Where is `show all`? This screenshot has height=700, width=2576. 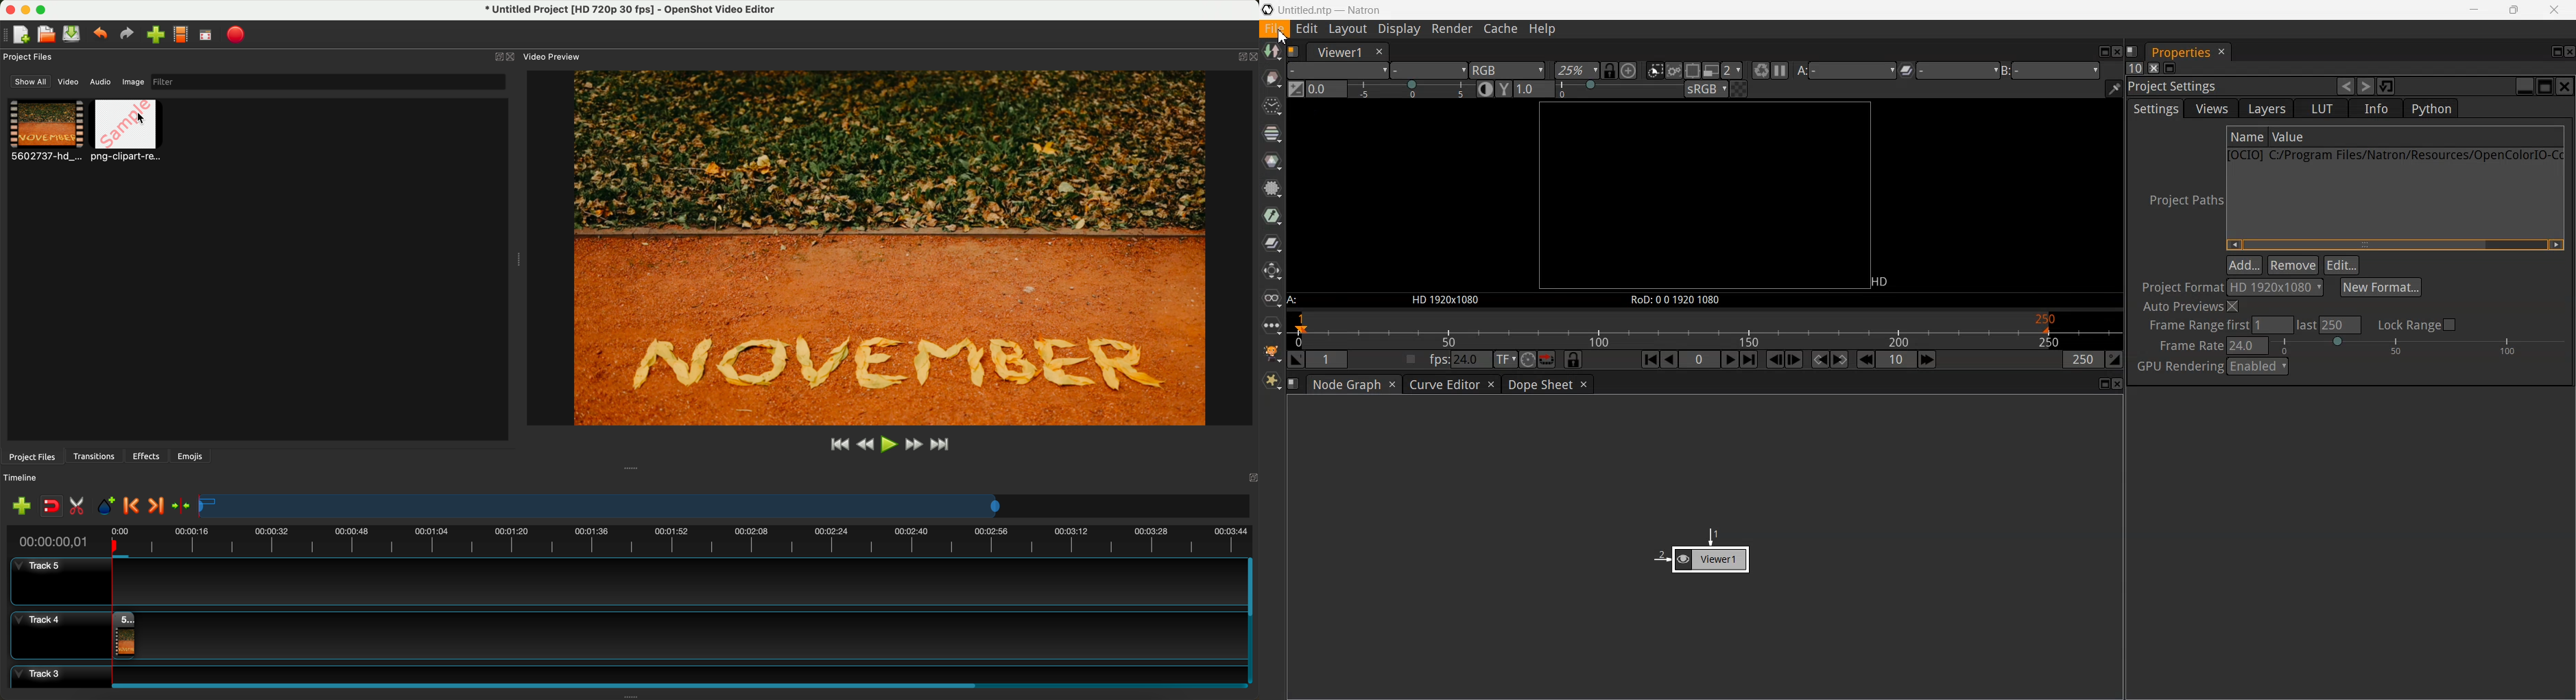 show all is located at coordinates (31, 81).